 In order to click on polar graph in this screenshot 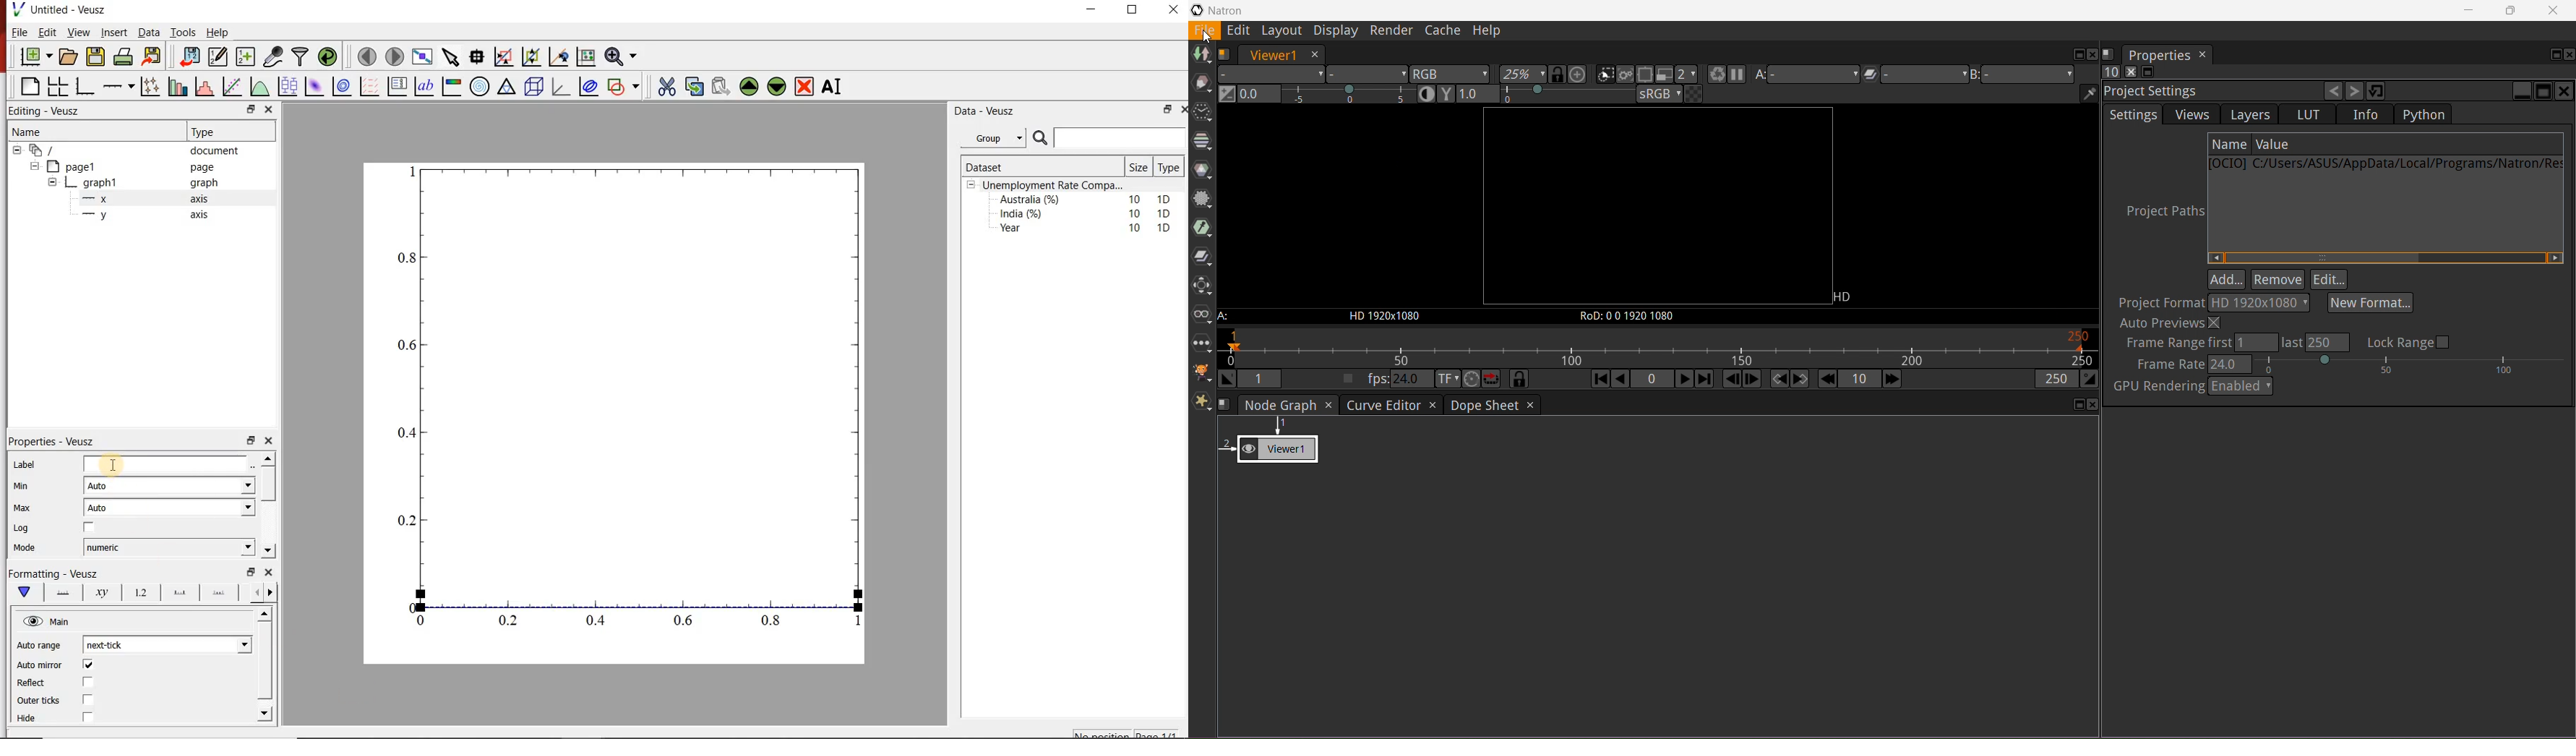, I will do `click(480, 87)`.